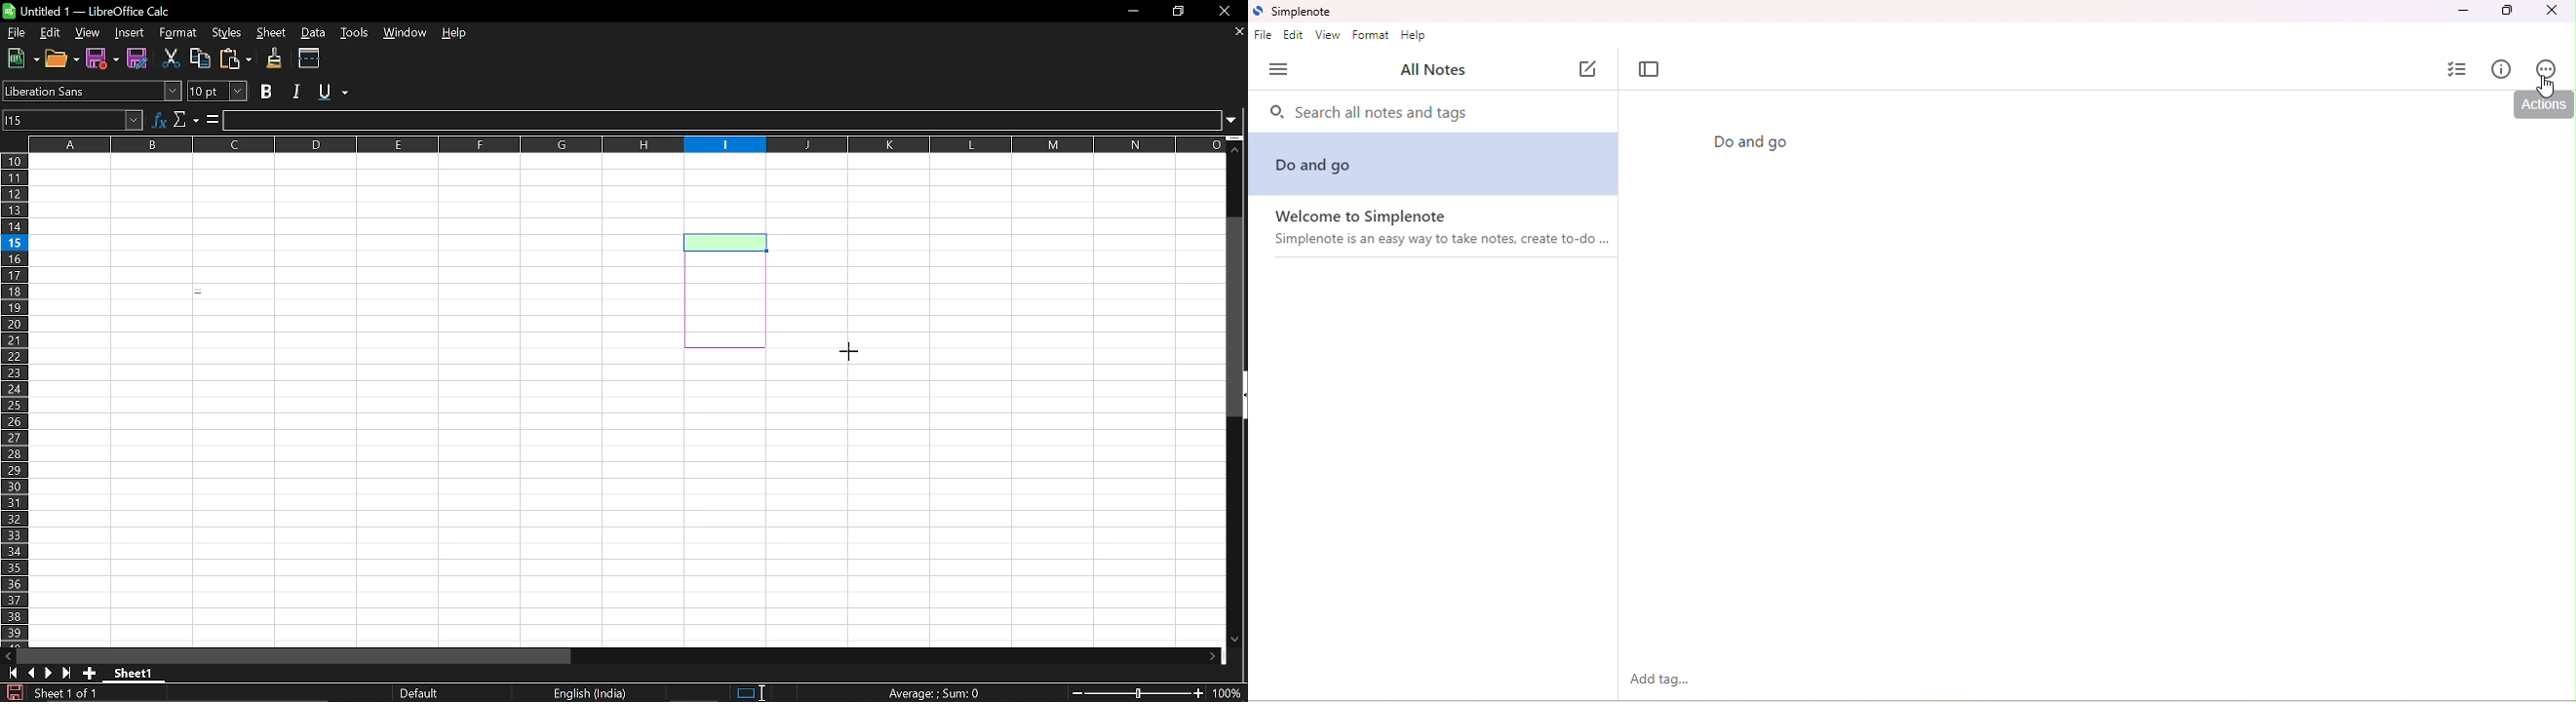 The height and width of the screenshot is (728, 2576). What do you see at coordinates (1263, 37) in the screenshot?
I see `file` at bounding box center [1263, 37].